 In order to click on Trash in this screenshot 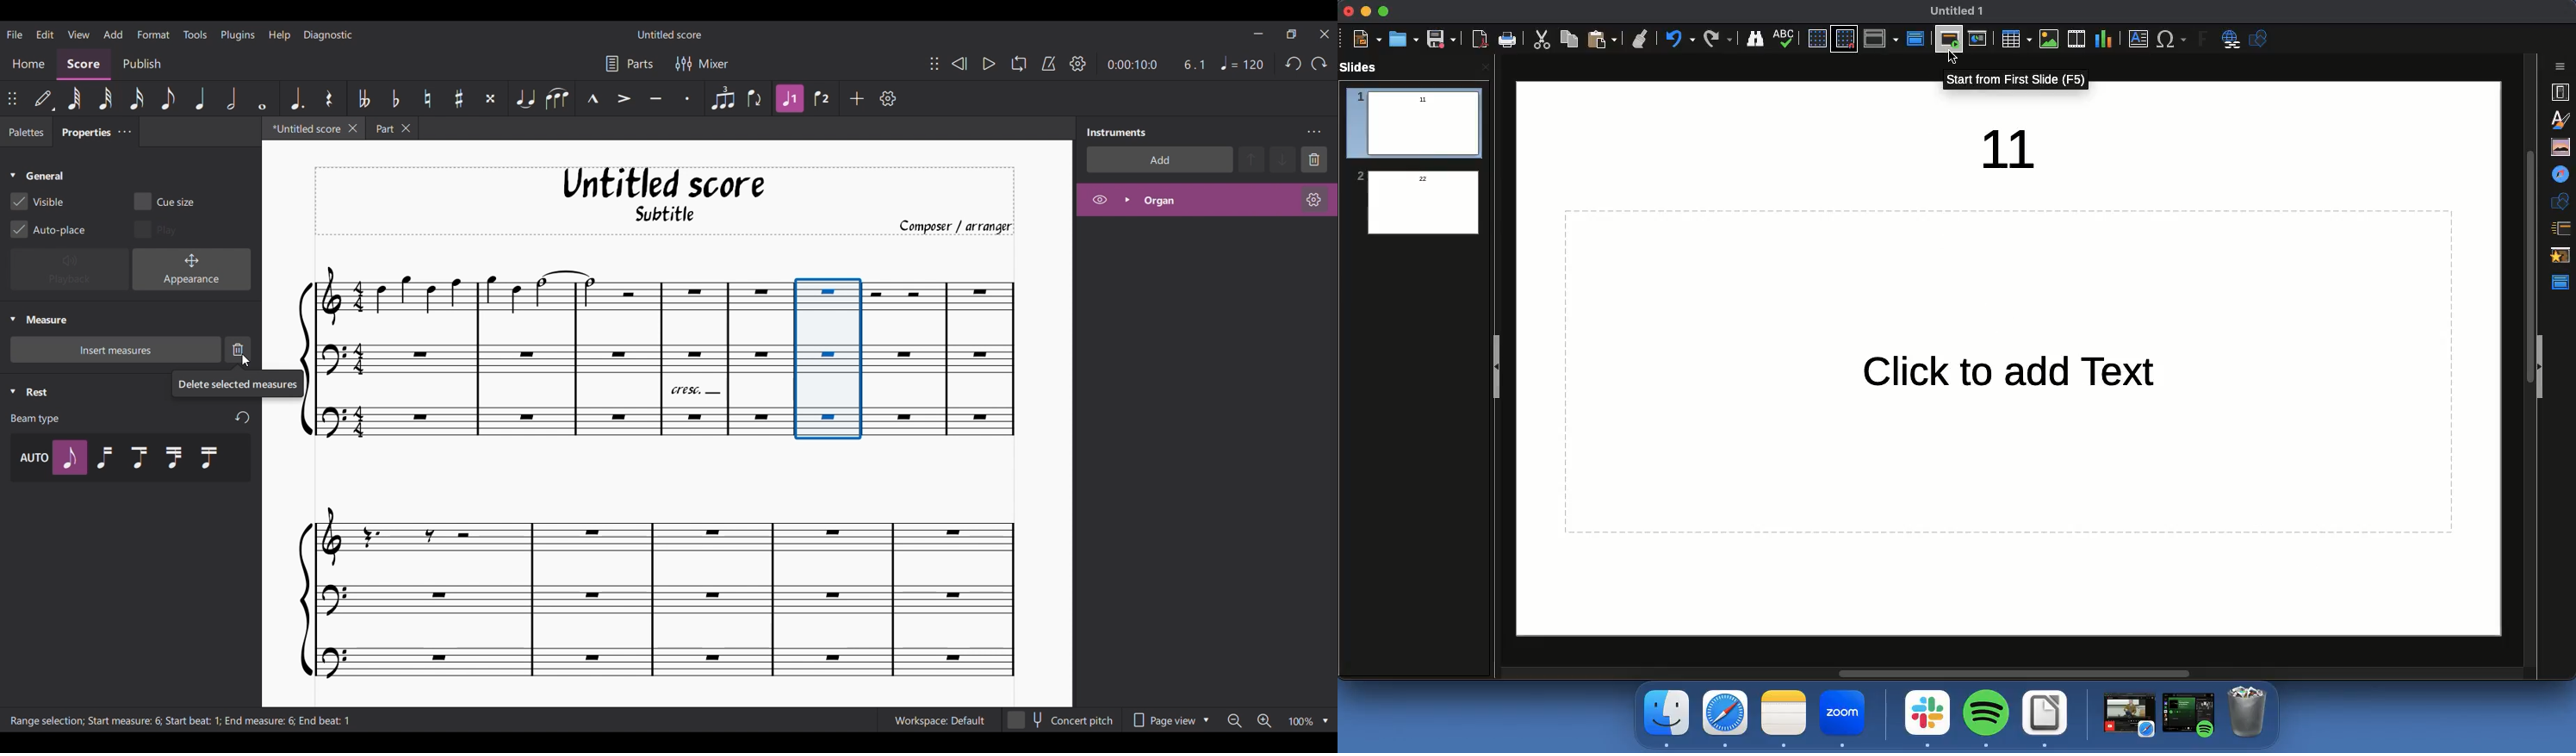, I will do `click(2250, 713)`.